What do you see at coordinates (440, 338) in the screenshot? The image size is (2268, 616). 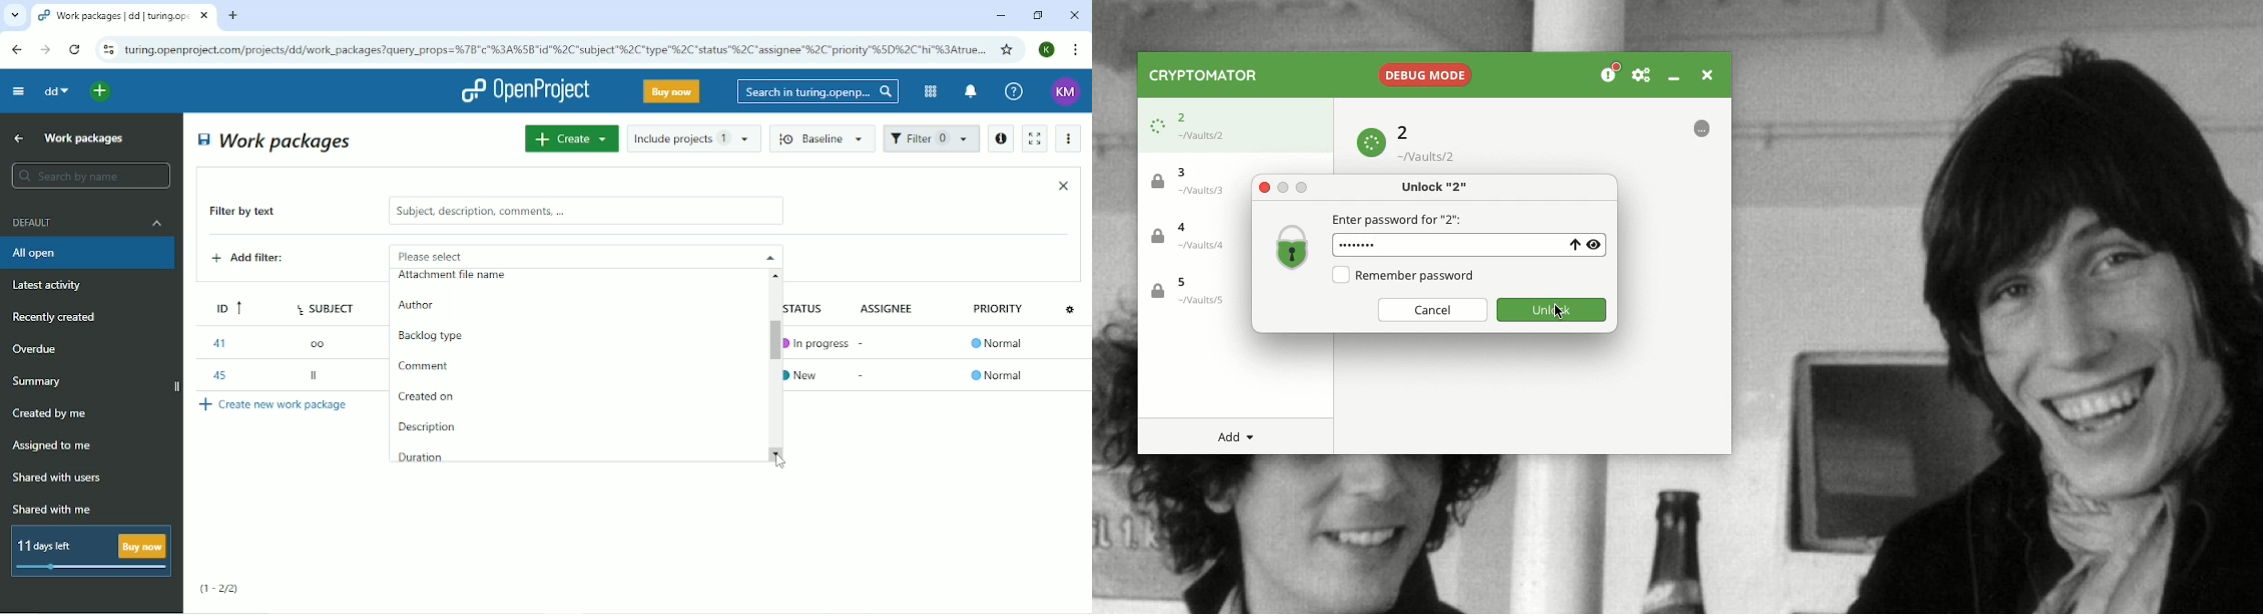 I see `Backlog type` at bounding box center [440, 338].